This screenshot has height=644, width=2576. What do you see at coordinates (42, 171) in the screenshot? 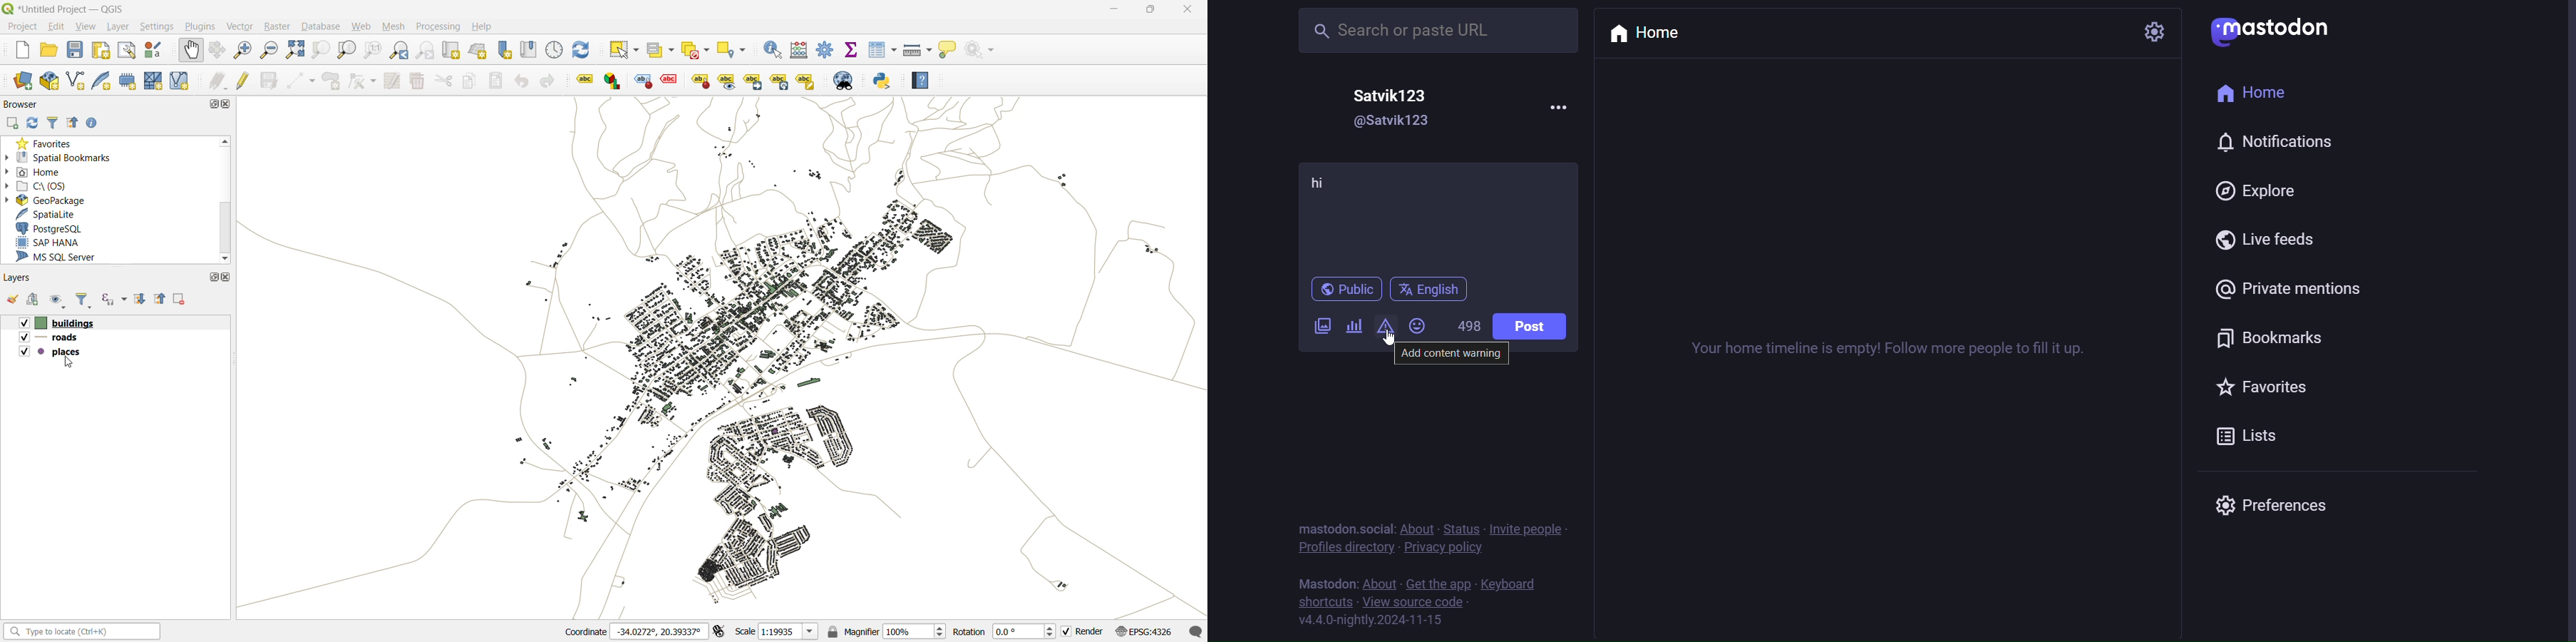
I see `home` at bounding box center [42, 171].